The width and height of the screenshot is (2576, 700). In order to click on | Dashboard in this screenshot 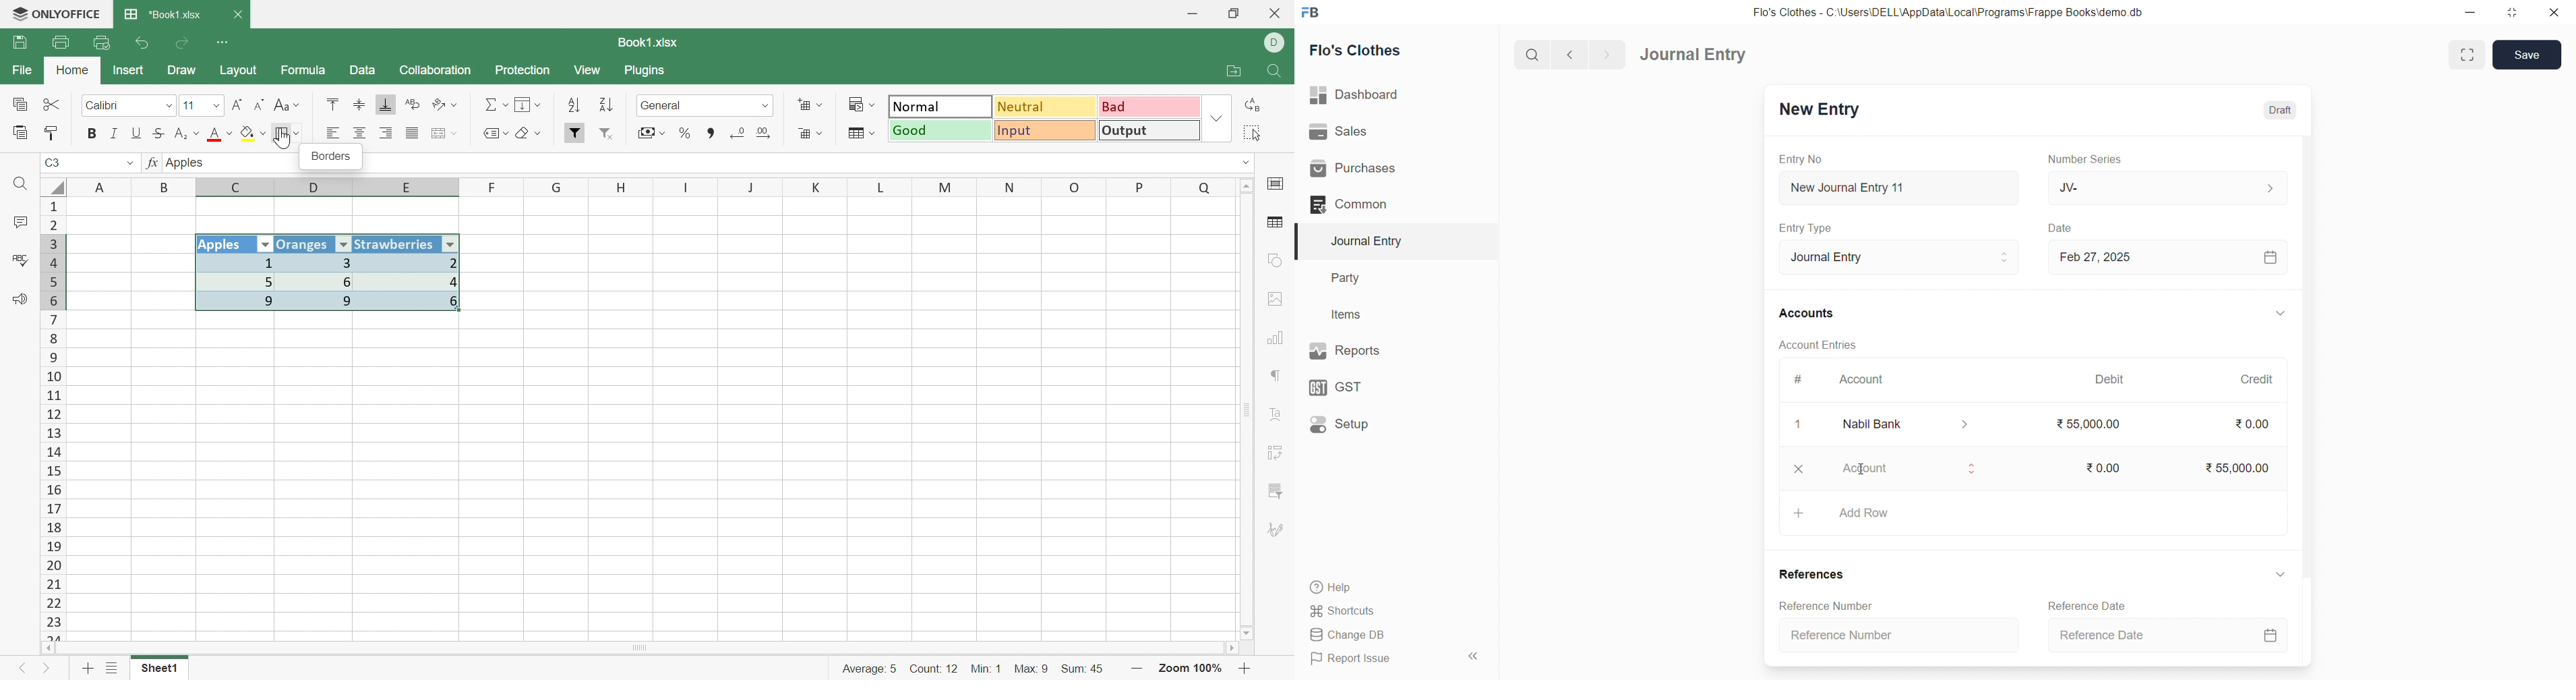, I will do `click(1367, 96)`.